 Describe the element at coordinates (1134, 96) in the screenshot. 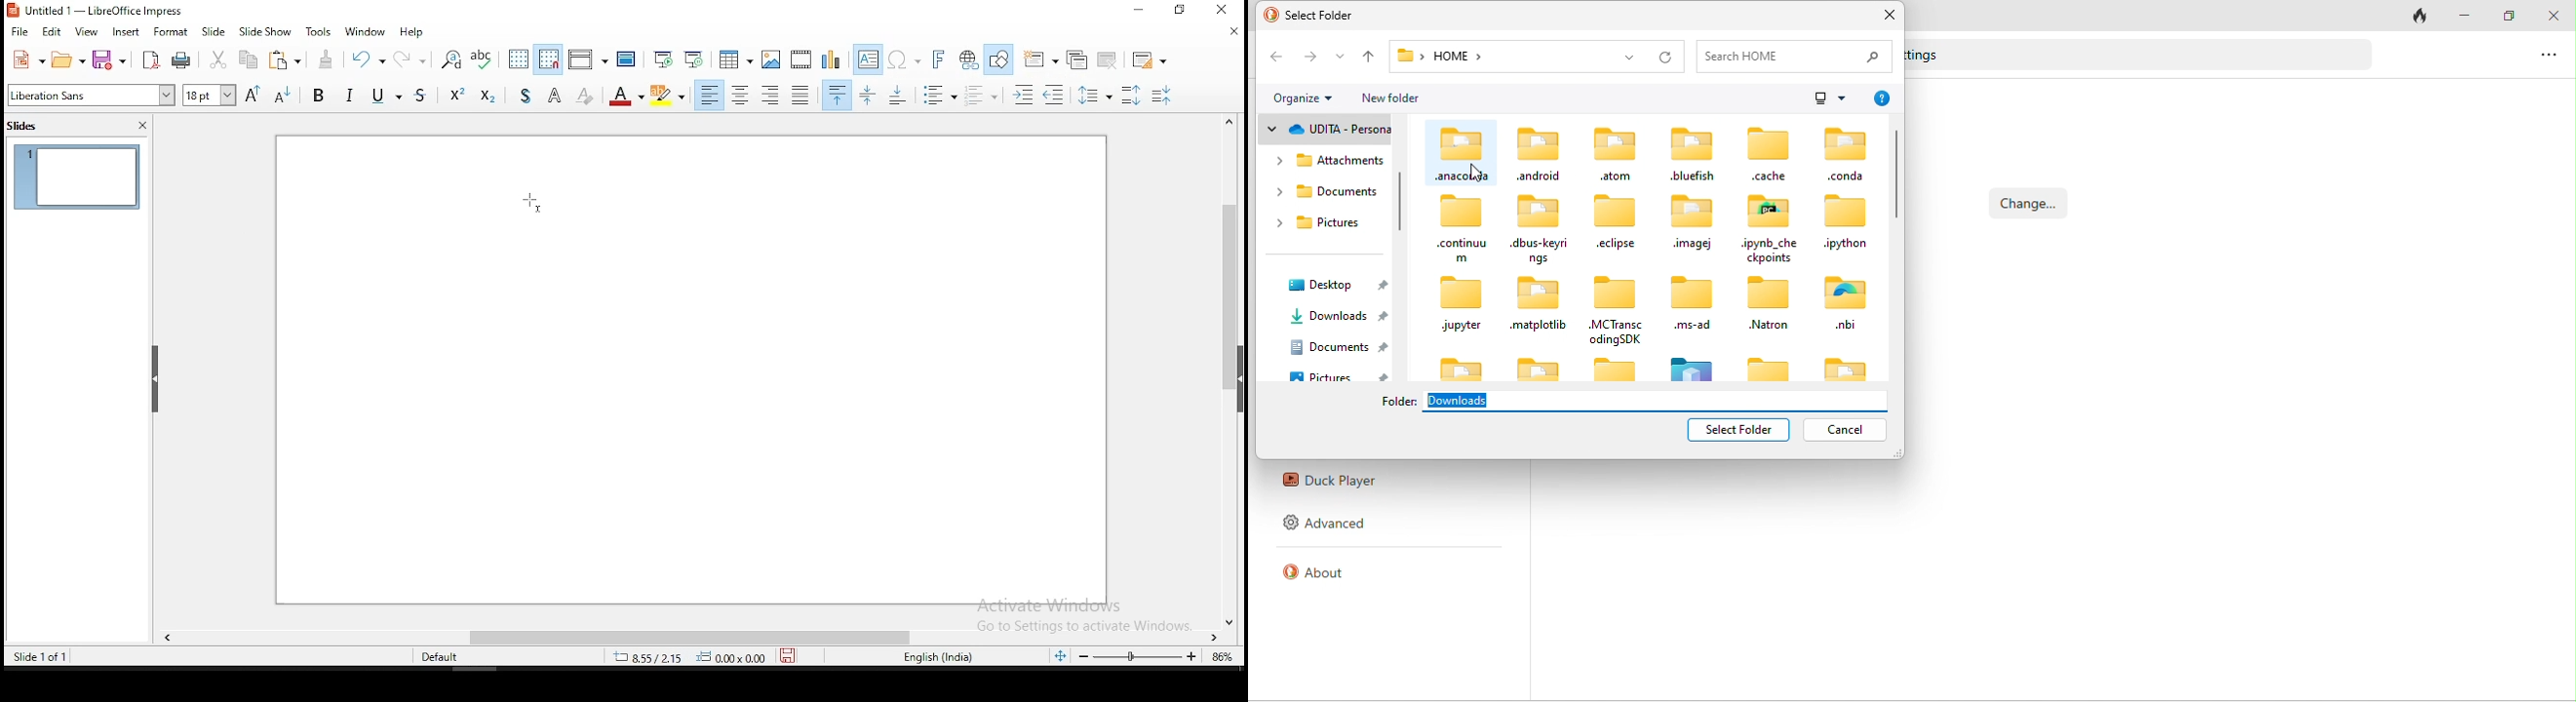

I see `increase paragraph spacing` at that location.